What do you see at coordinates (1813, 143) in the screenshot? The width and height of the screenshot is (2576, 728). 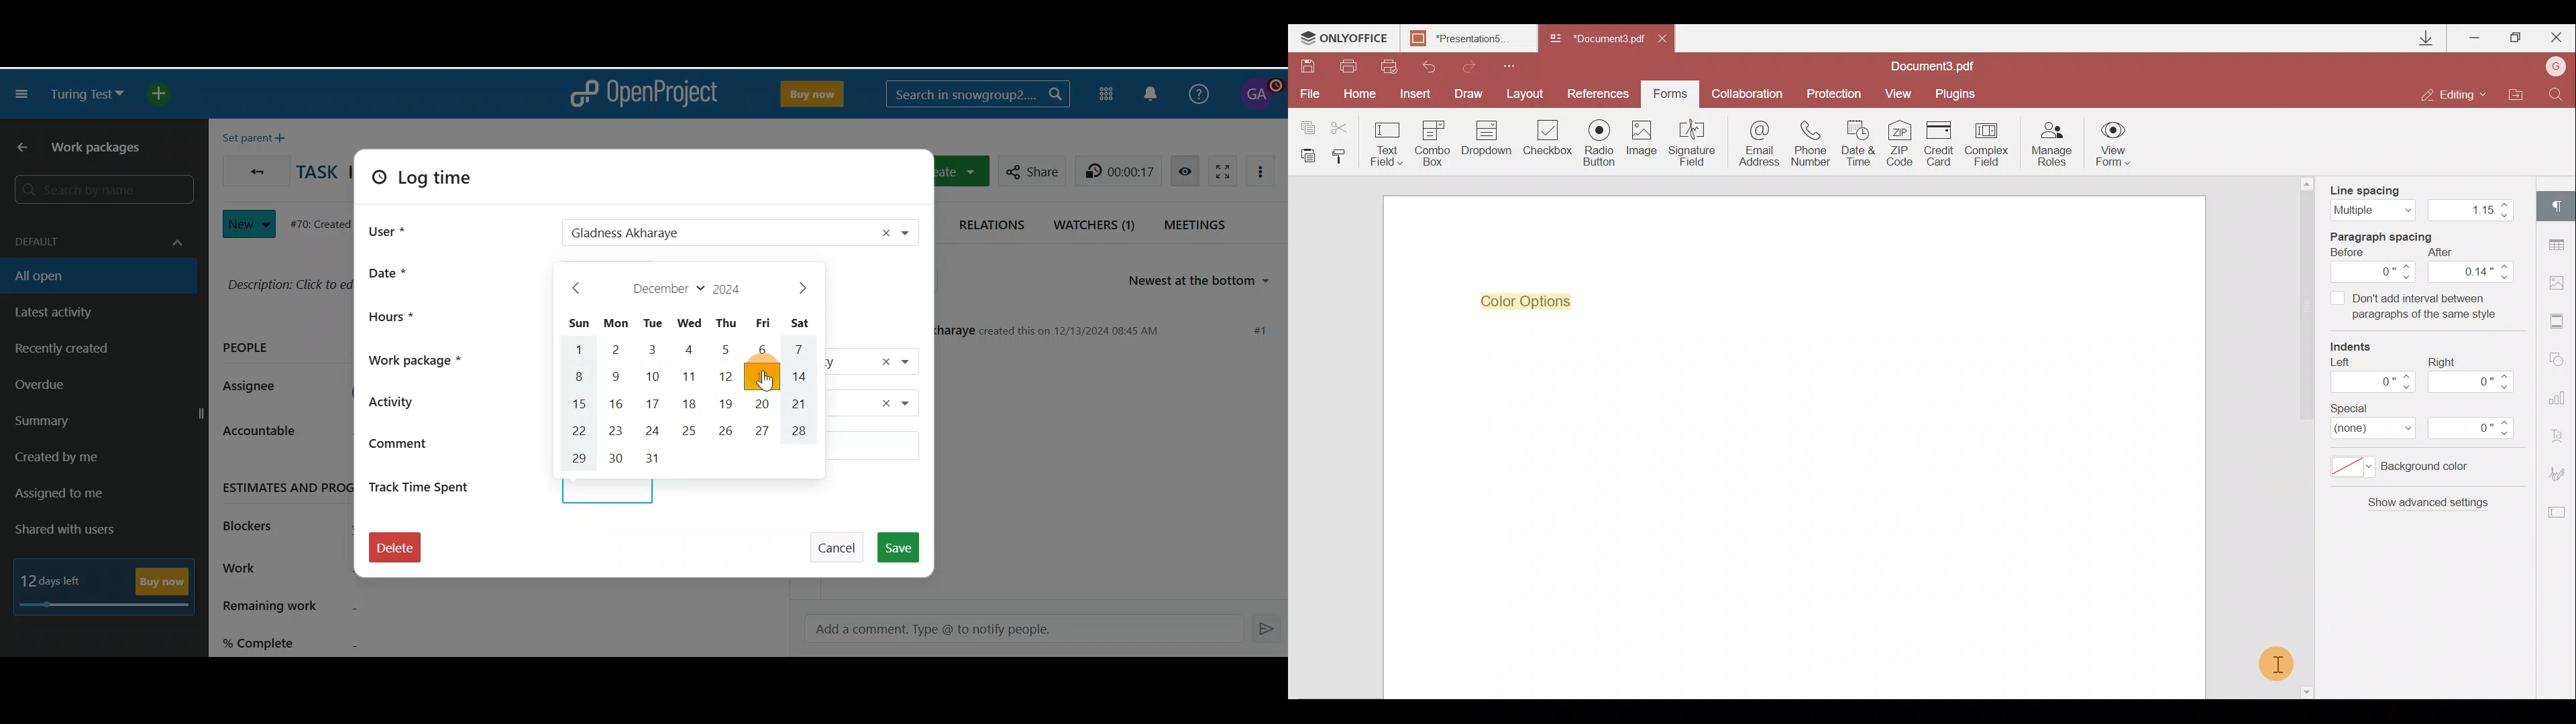 I see `Phone number` at bounding box center [1813, 143].